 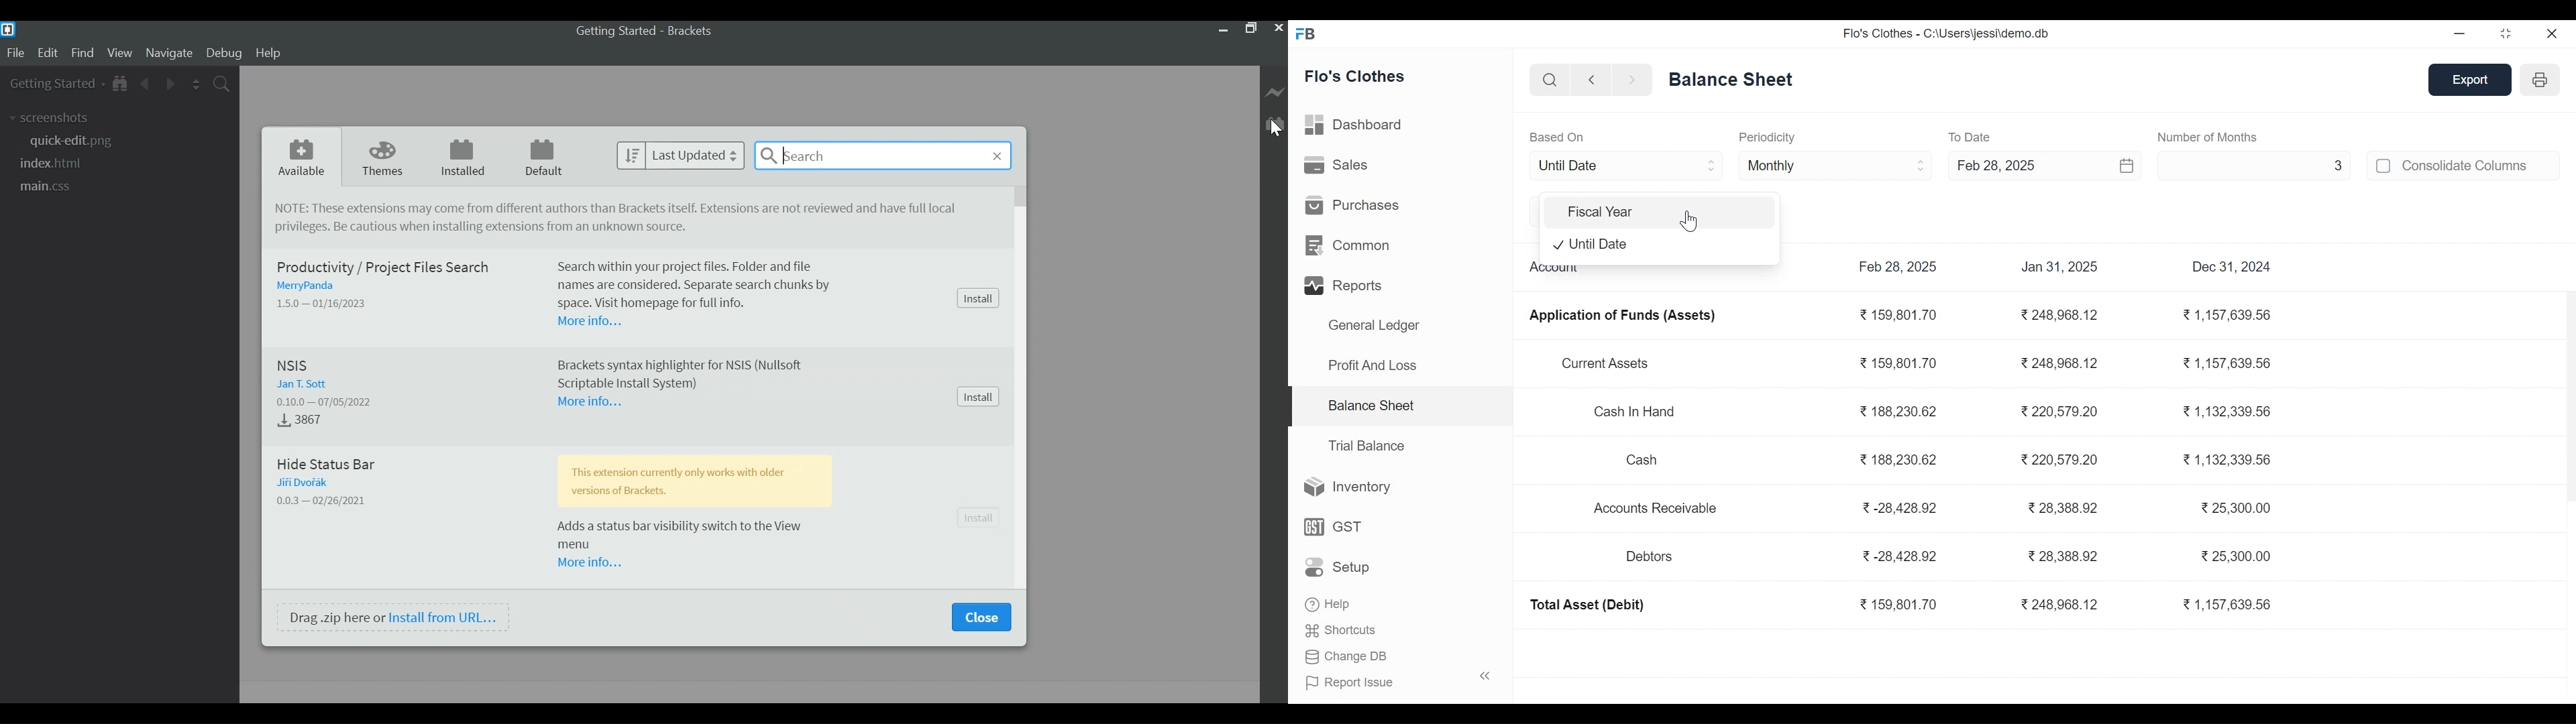 I want to click on 1,157,639.56, so click(x=2226, y=605).